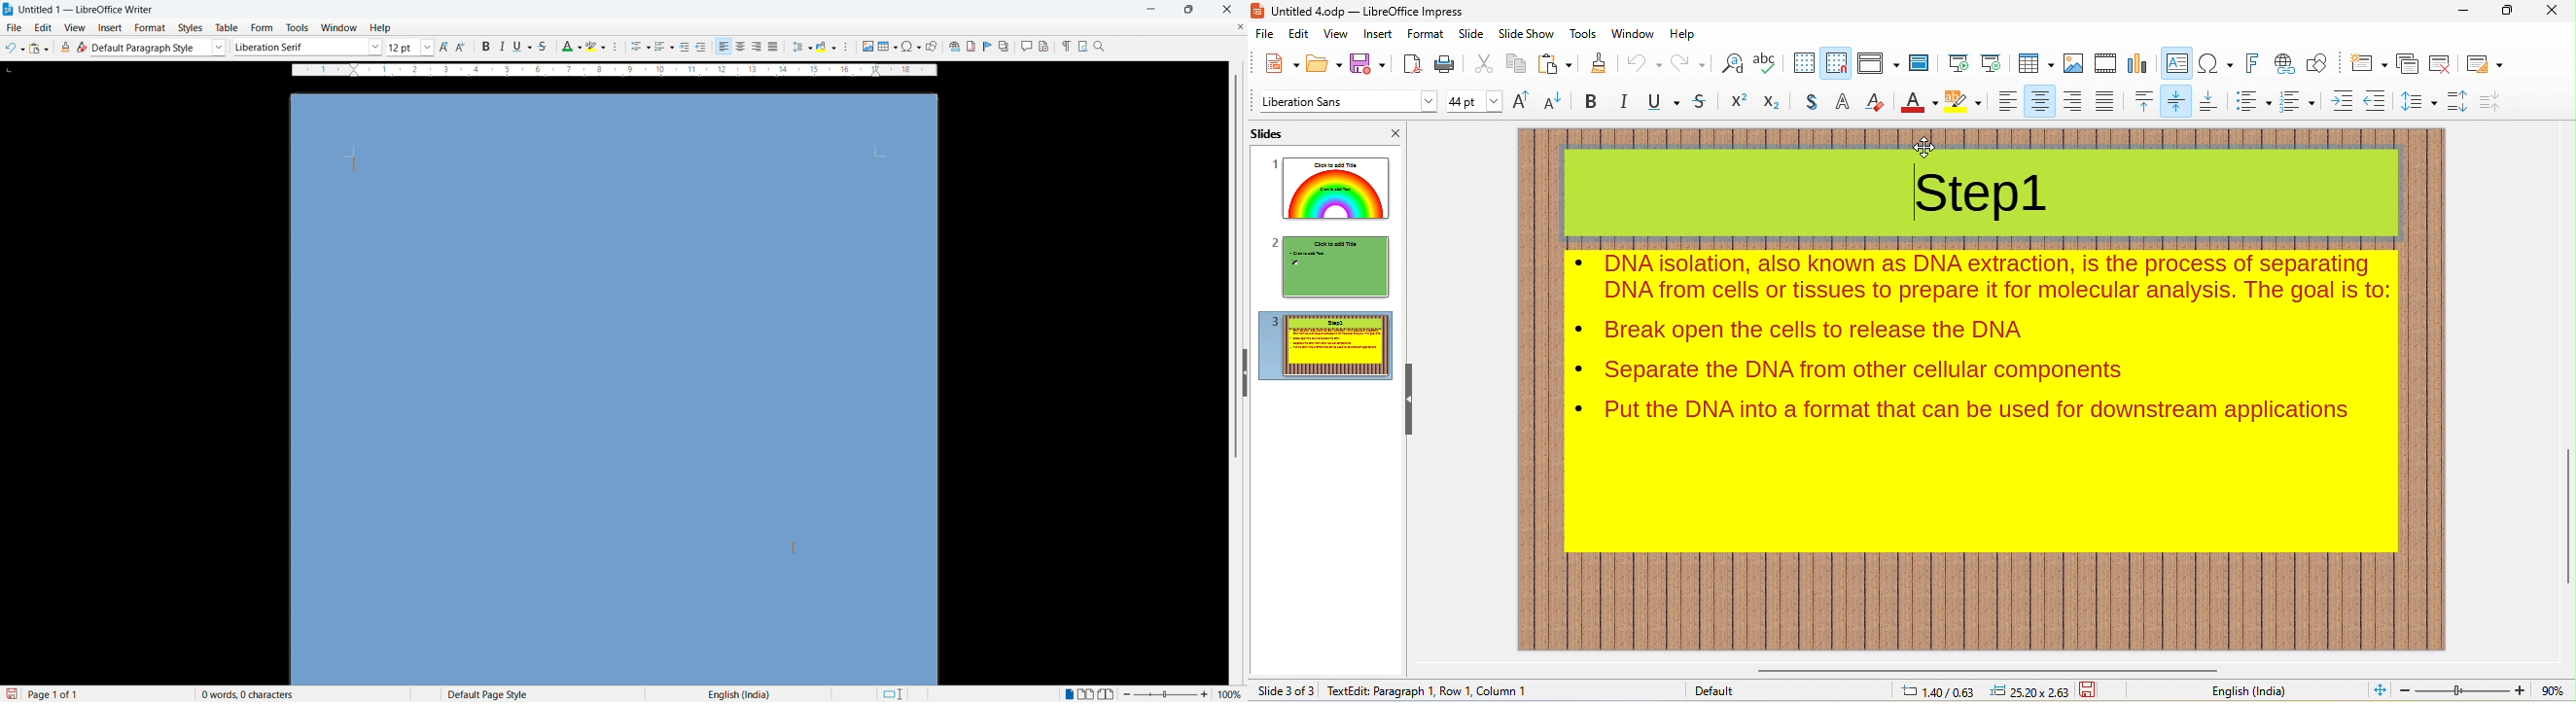 The image size is (2576, 728). What do you see at coordinates (1625, 103) in the screenshot?
I see `italics` at bounding box center [1625, 103].